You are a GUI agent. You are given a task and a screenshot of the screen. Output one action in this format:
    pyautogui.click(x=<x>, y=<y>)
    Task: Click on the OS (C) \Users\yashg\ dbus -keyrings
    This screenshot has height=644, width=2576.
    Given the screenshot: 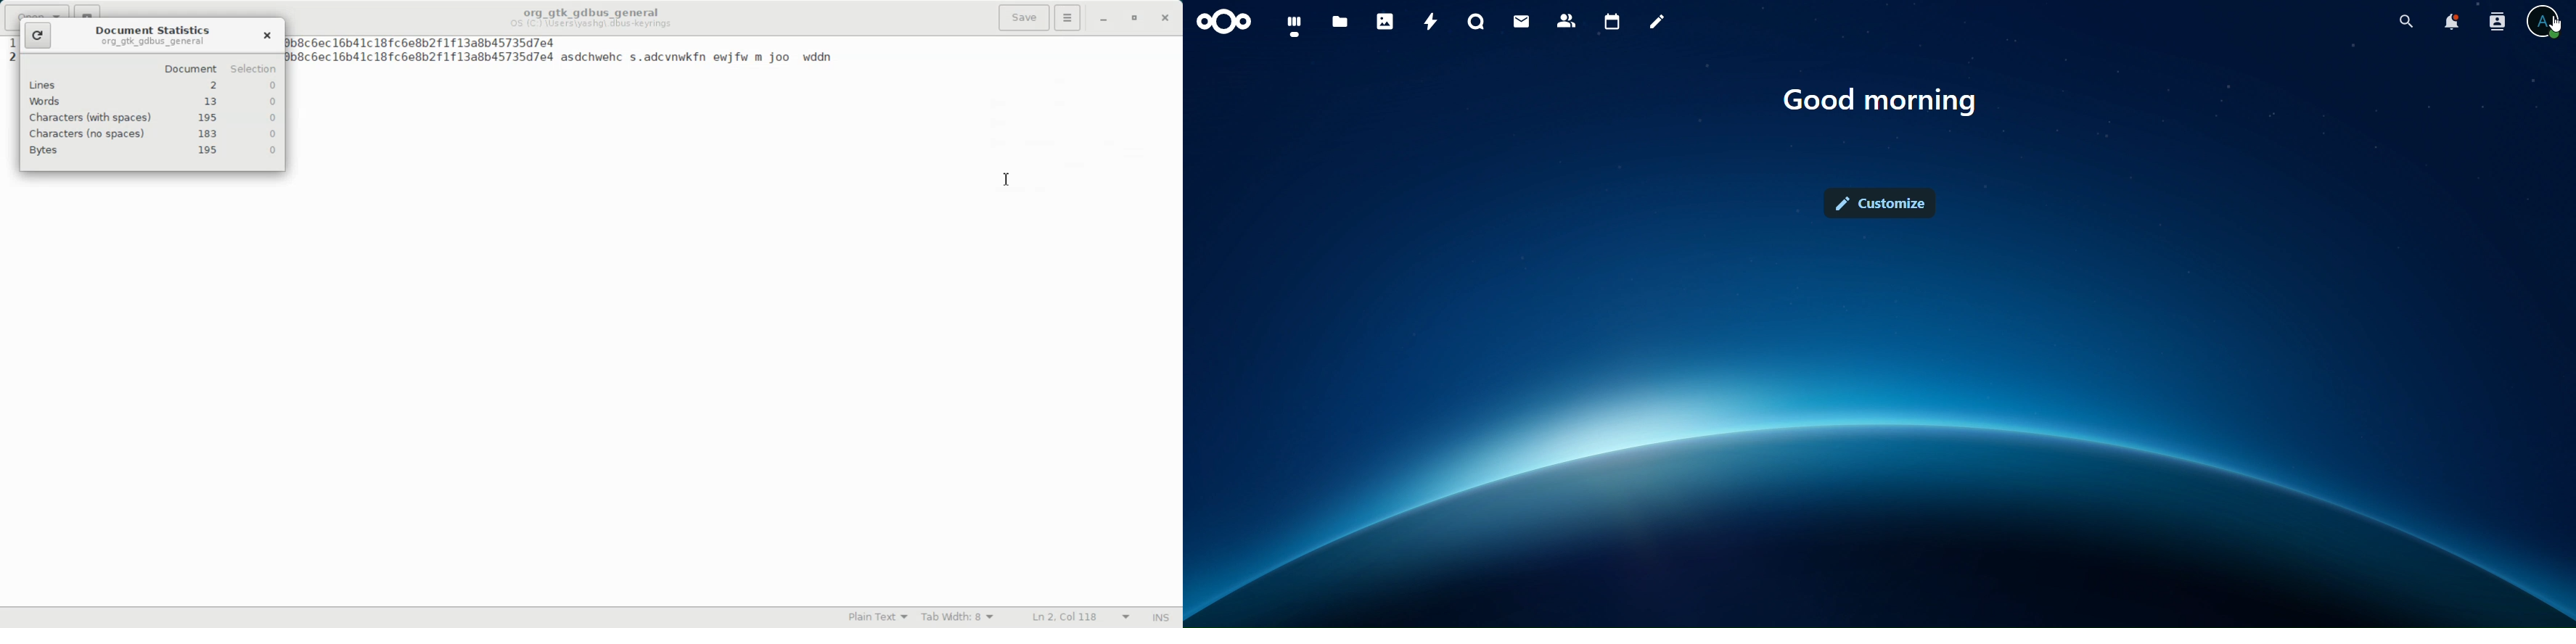 What is the action you would take?
    pyautogui.click(x=593, y=26)
    